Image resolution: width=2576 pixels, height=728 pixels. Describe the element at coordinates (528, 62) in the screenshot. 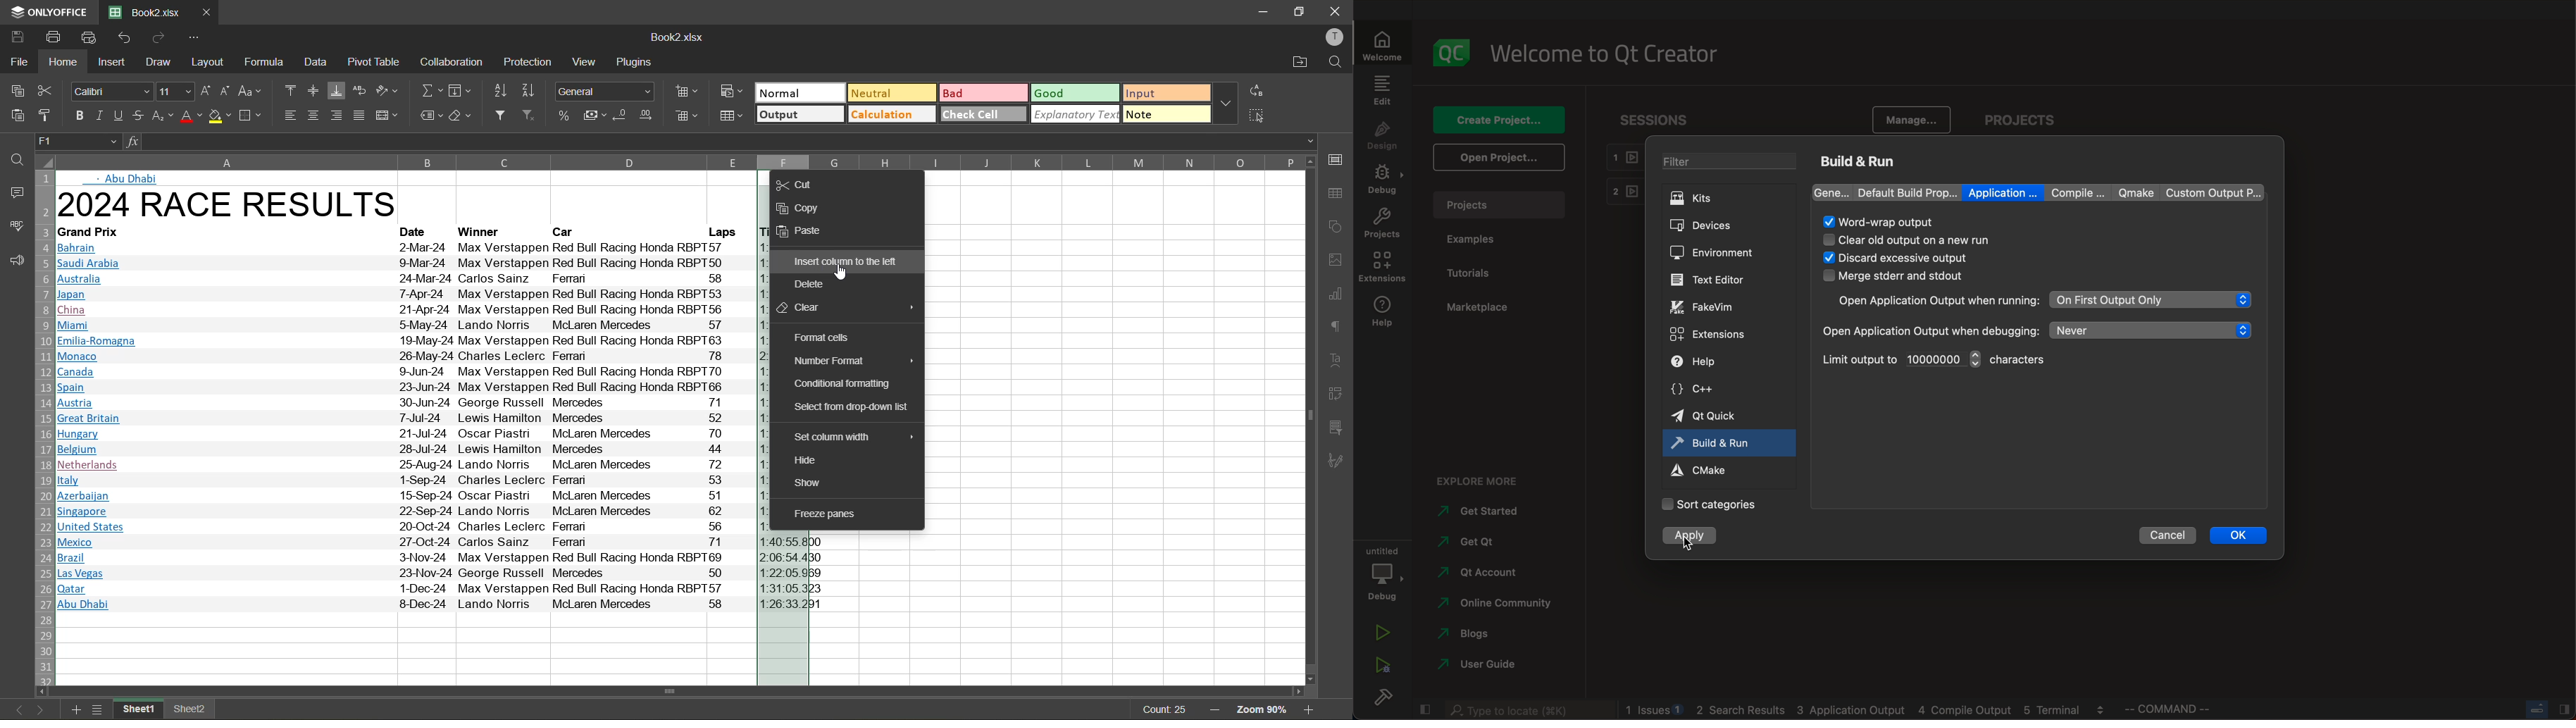

I see `protection` at that location.